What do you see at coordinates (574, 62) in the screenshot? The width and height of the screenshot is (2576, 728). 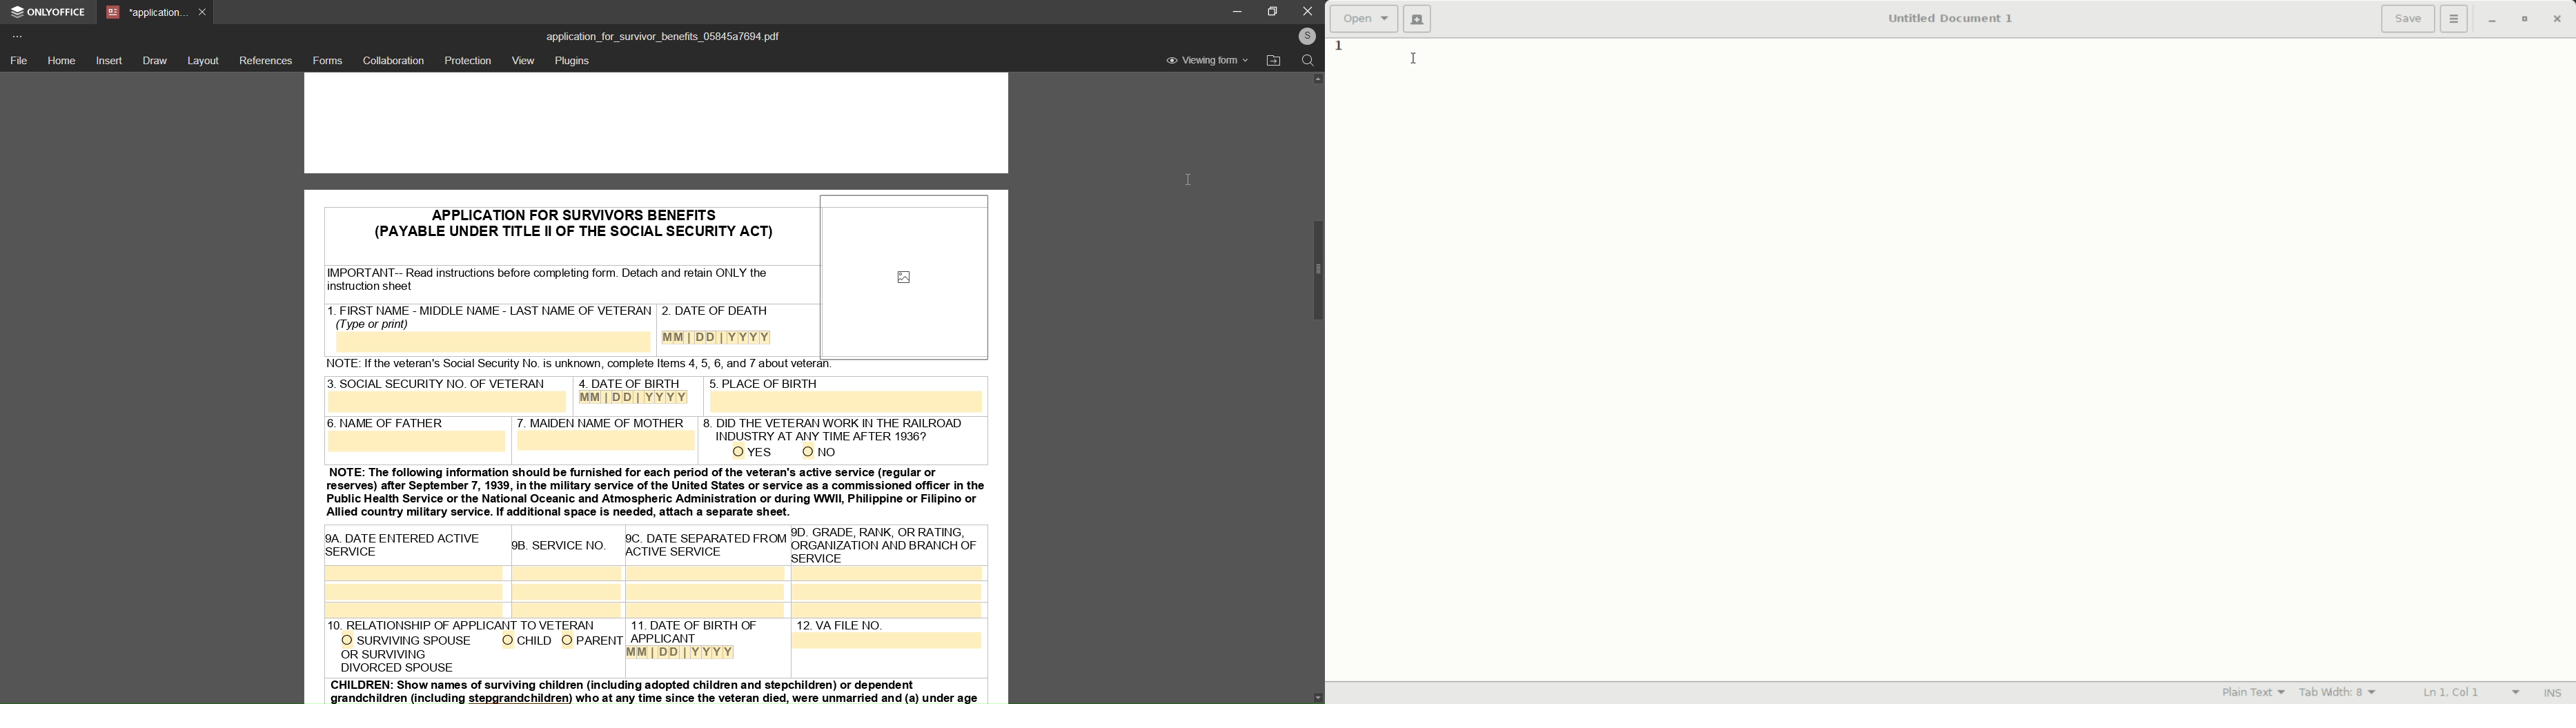 I see `plugins` at bounding box center [574, 62].